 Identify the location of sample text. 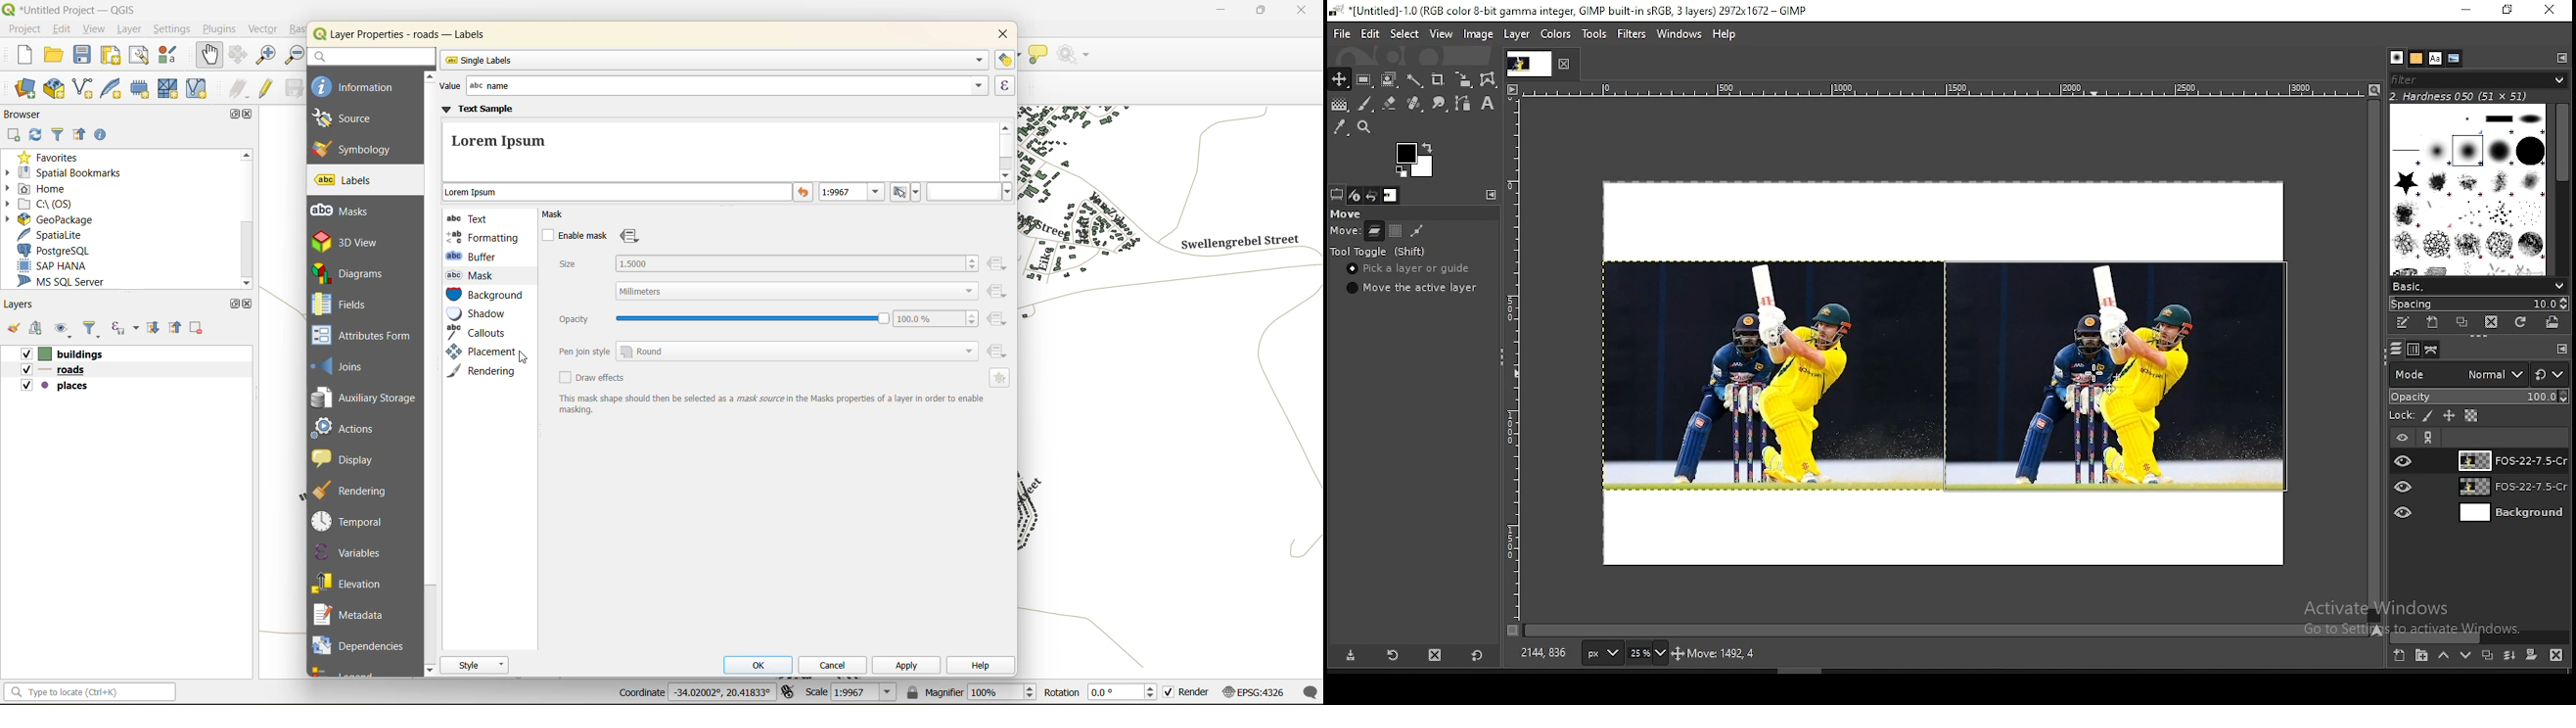
(618, 193).